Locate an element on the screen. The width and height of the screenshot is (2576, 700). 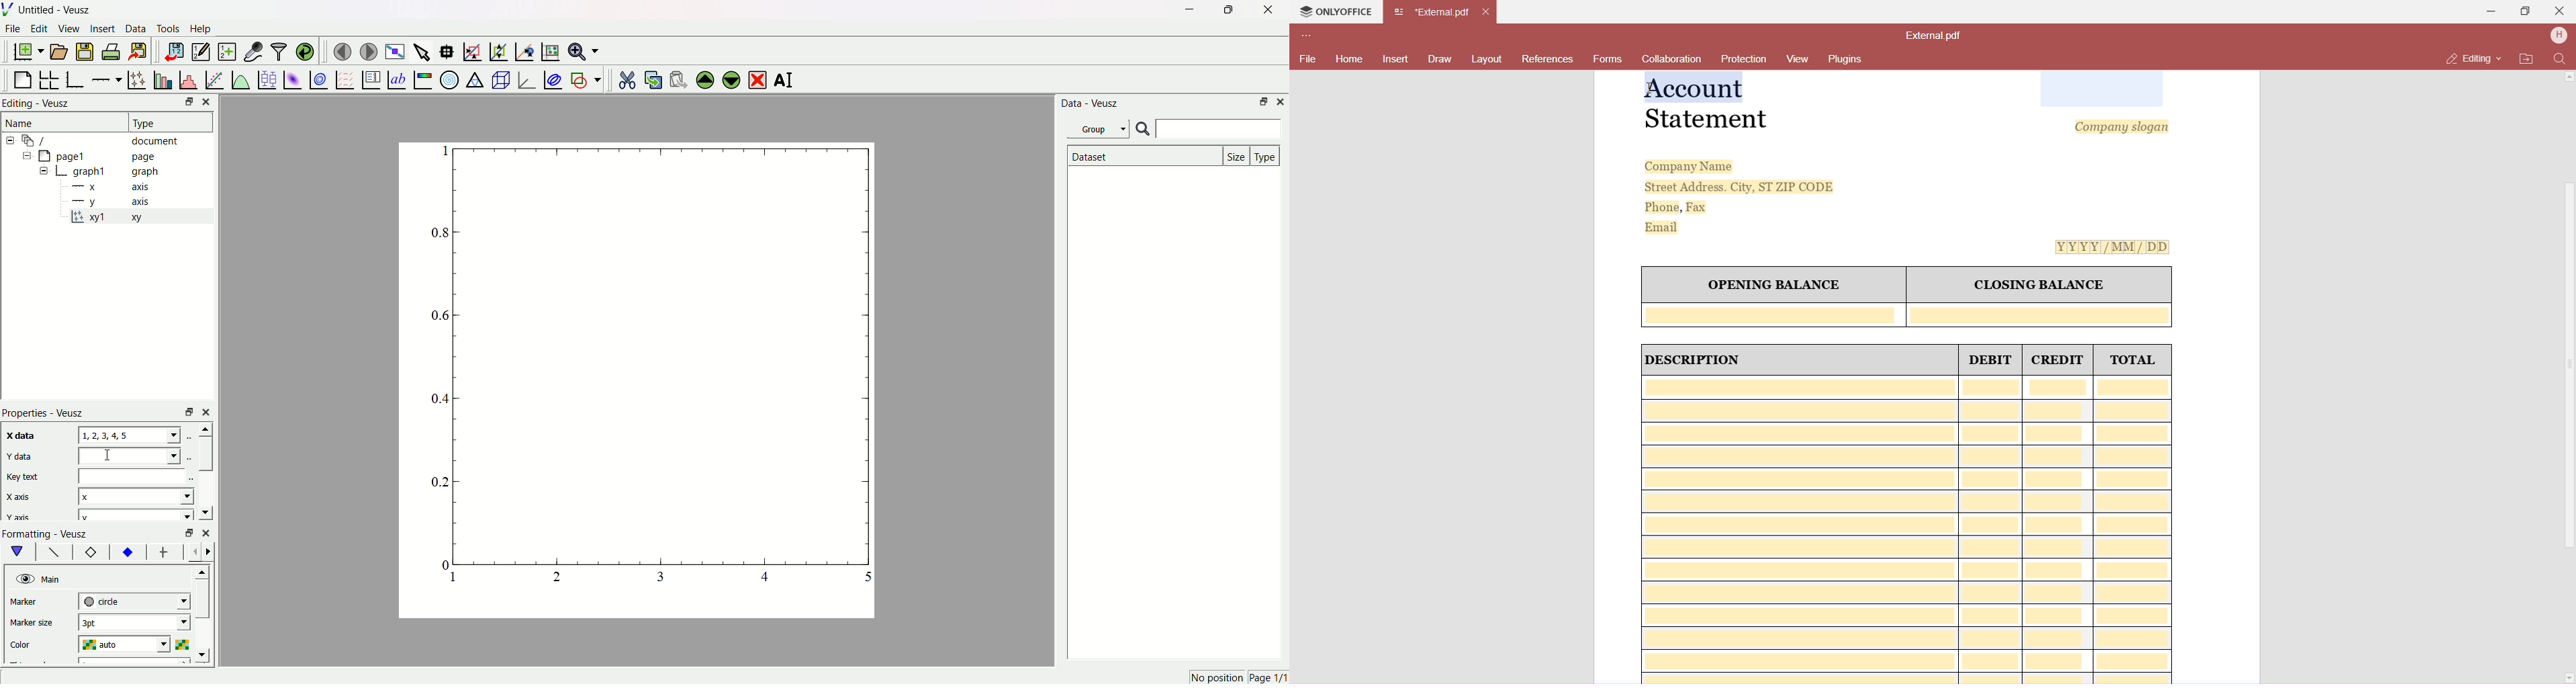
border is located at coordinates (91, 553).